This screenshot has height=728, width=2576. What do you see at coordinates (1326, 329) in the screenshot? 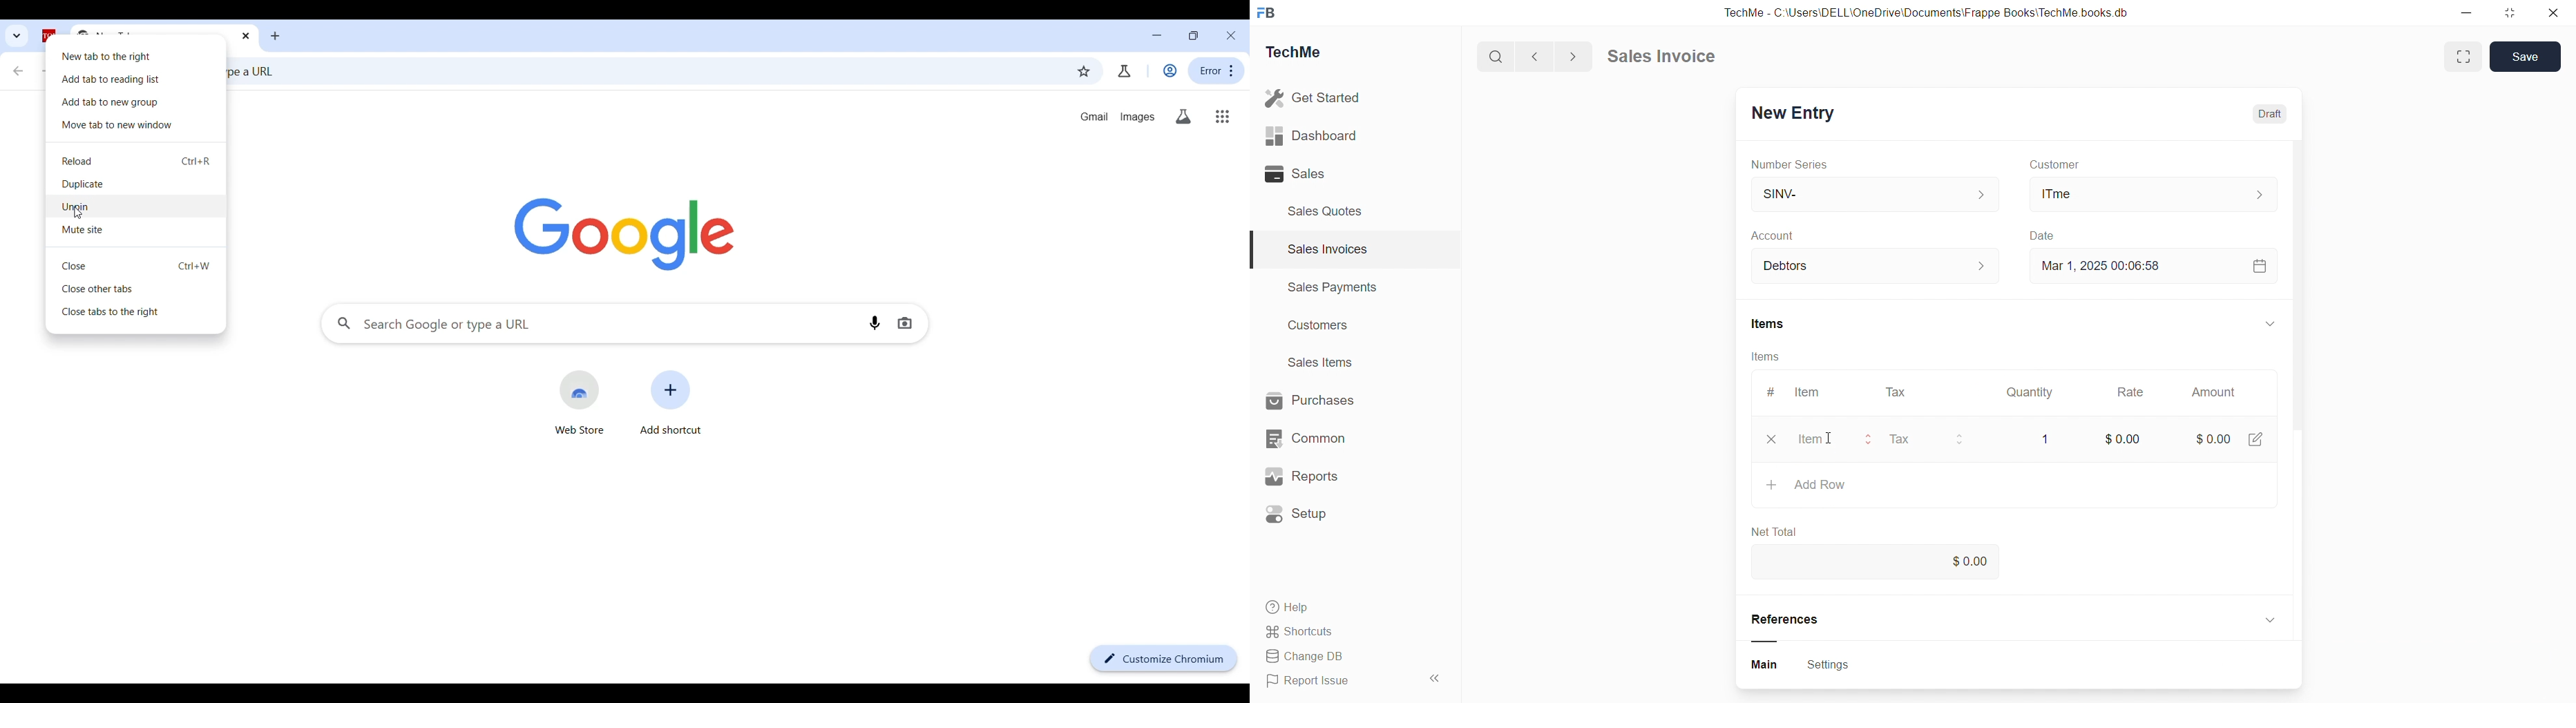
I see `Customers` at bounding box center [1326, 329].